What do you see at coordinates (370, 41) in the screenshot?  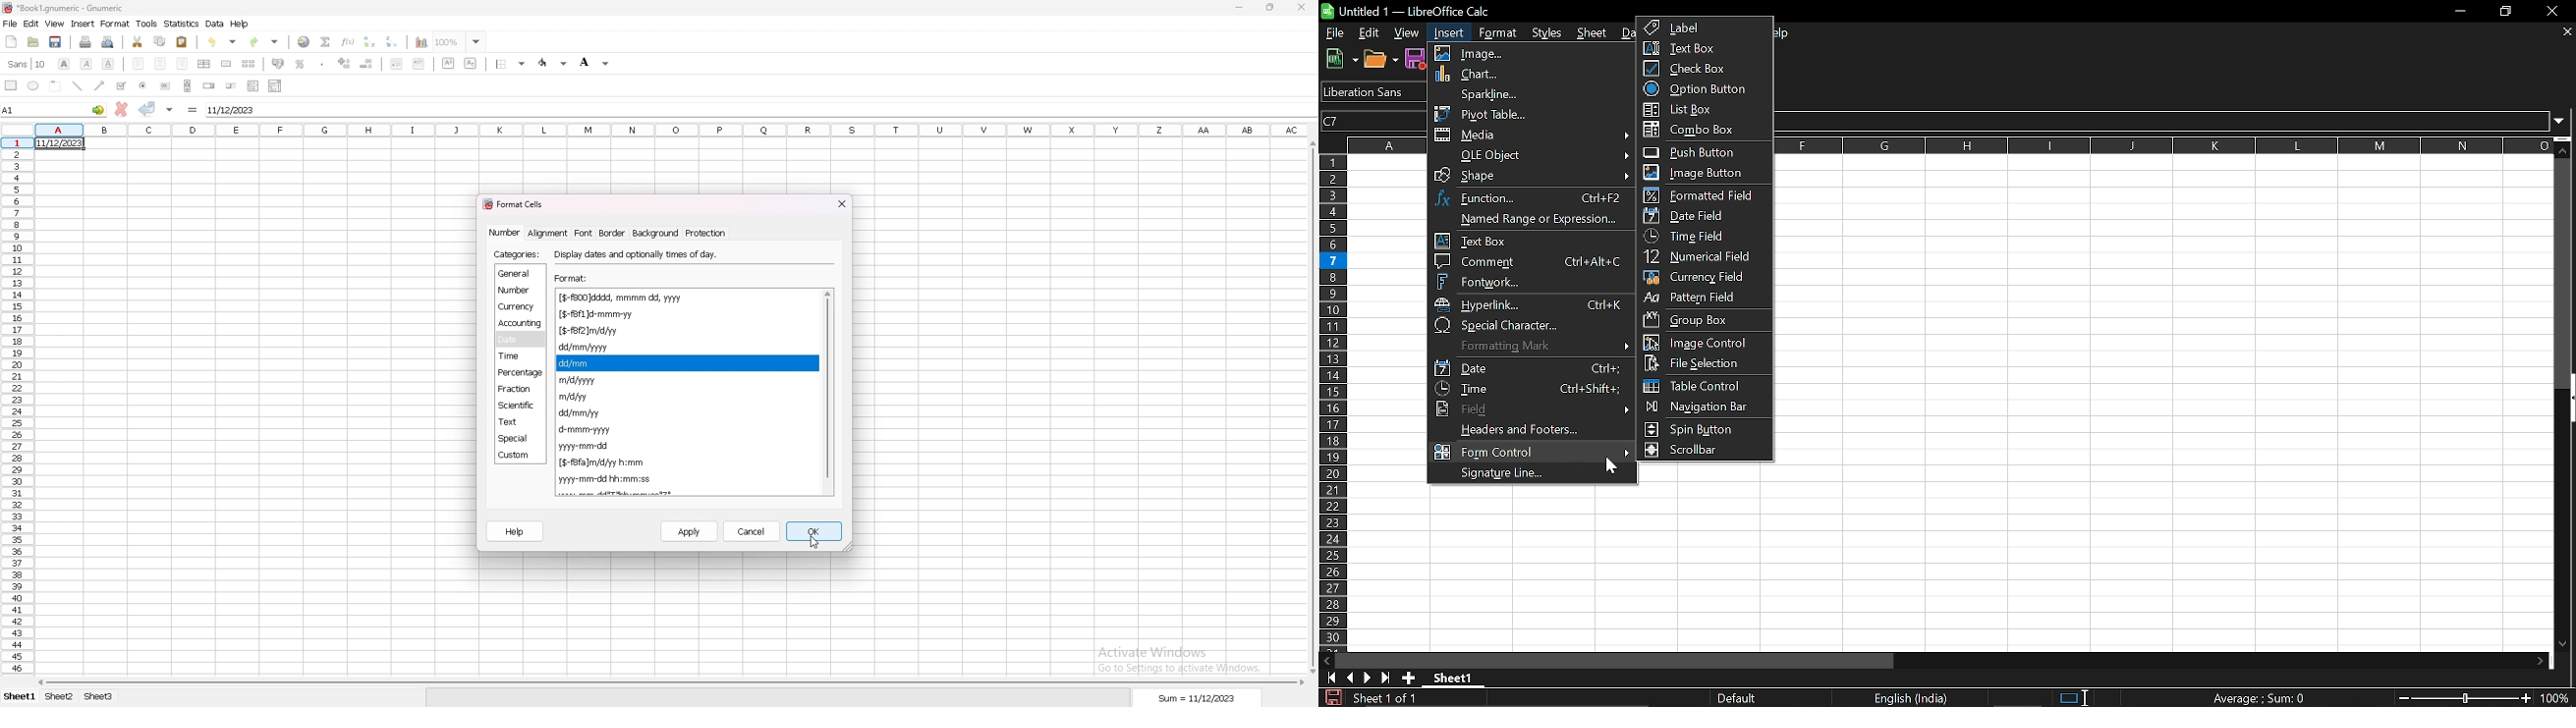 I see `sort ascending` at bounding box center [370, 41].